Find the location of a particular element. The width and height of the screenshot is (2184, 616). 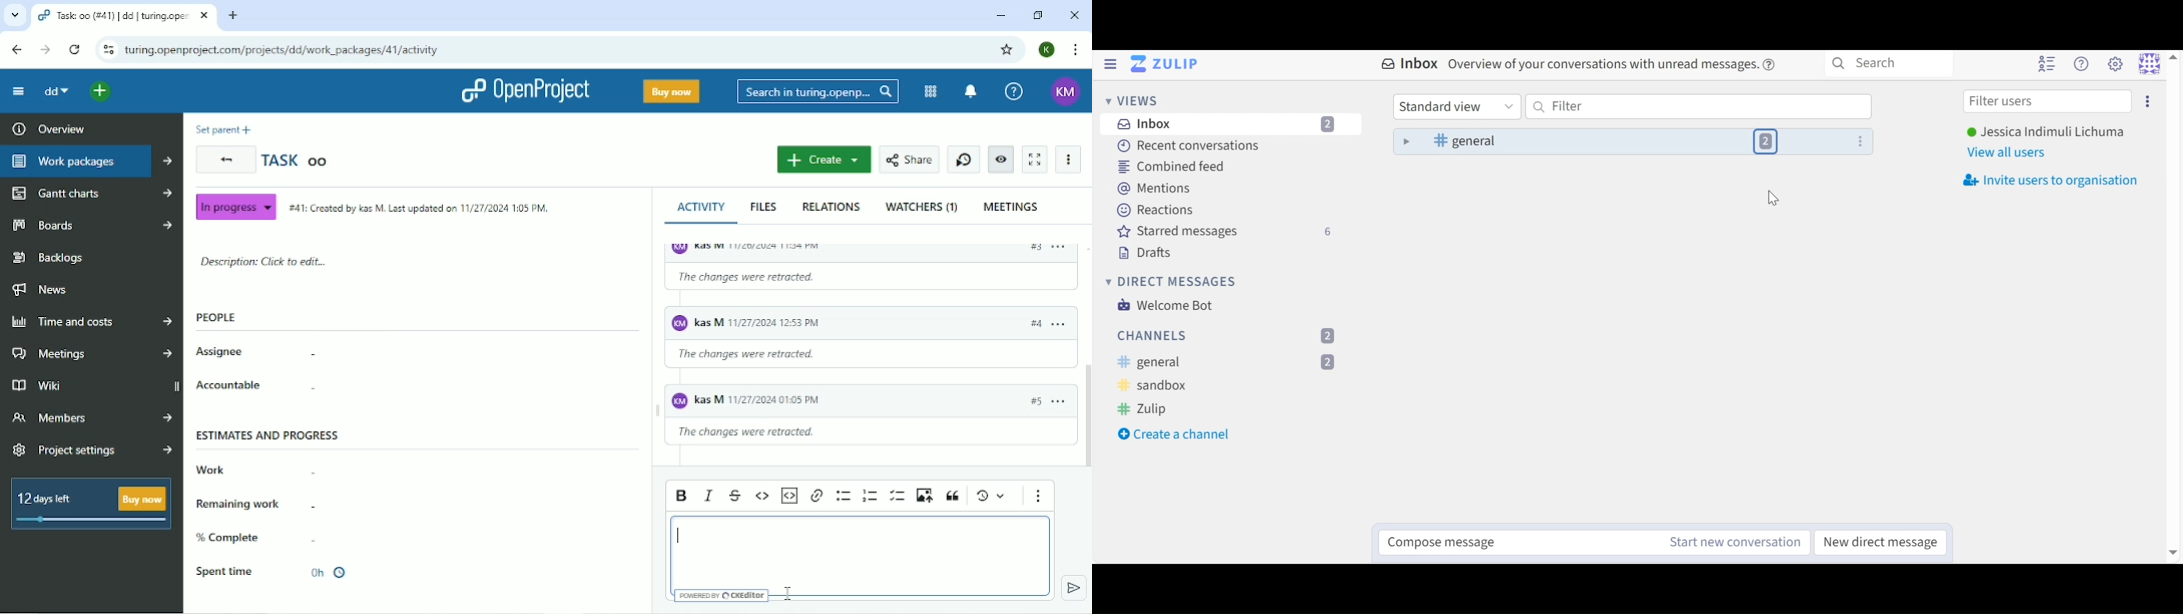

options is located at coordinates (1056, 404).